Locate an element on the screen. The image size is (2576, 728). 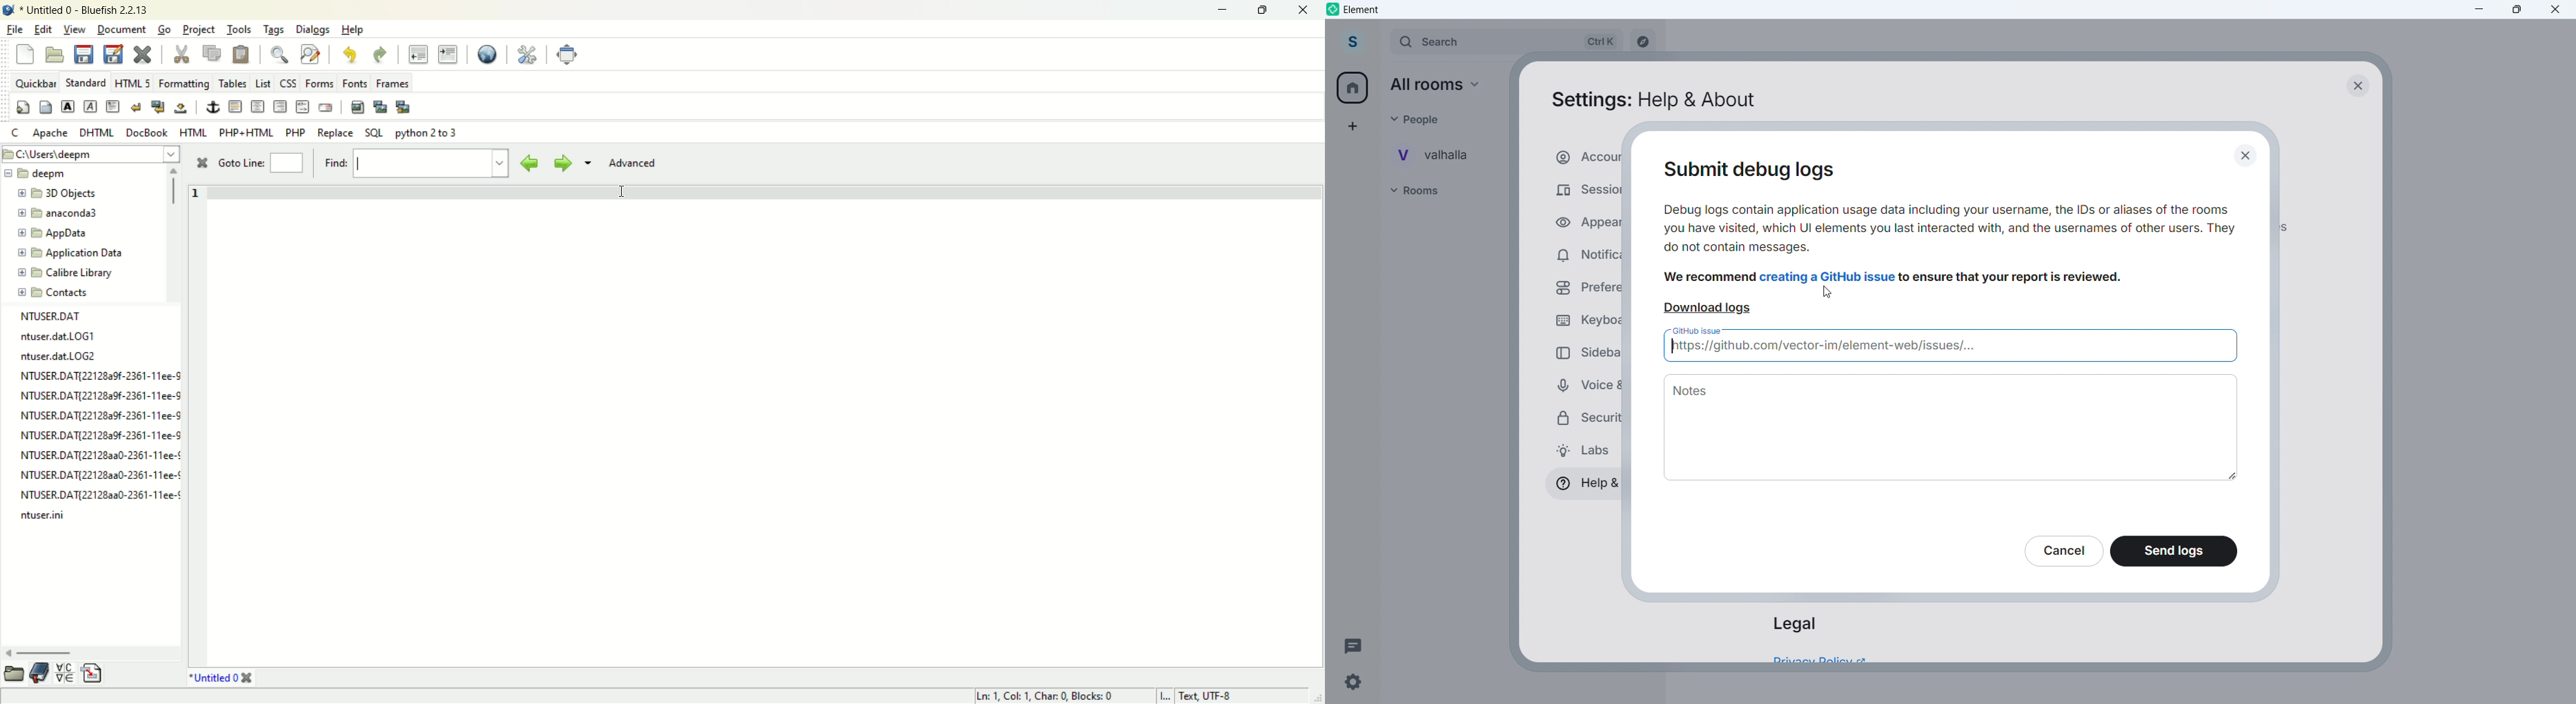
help is located at coordinates (353, 30).